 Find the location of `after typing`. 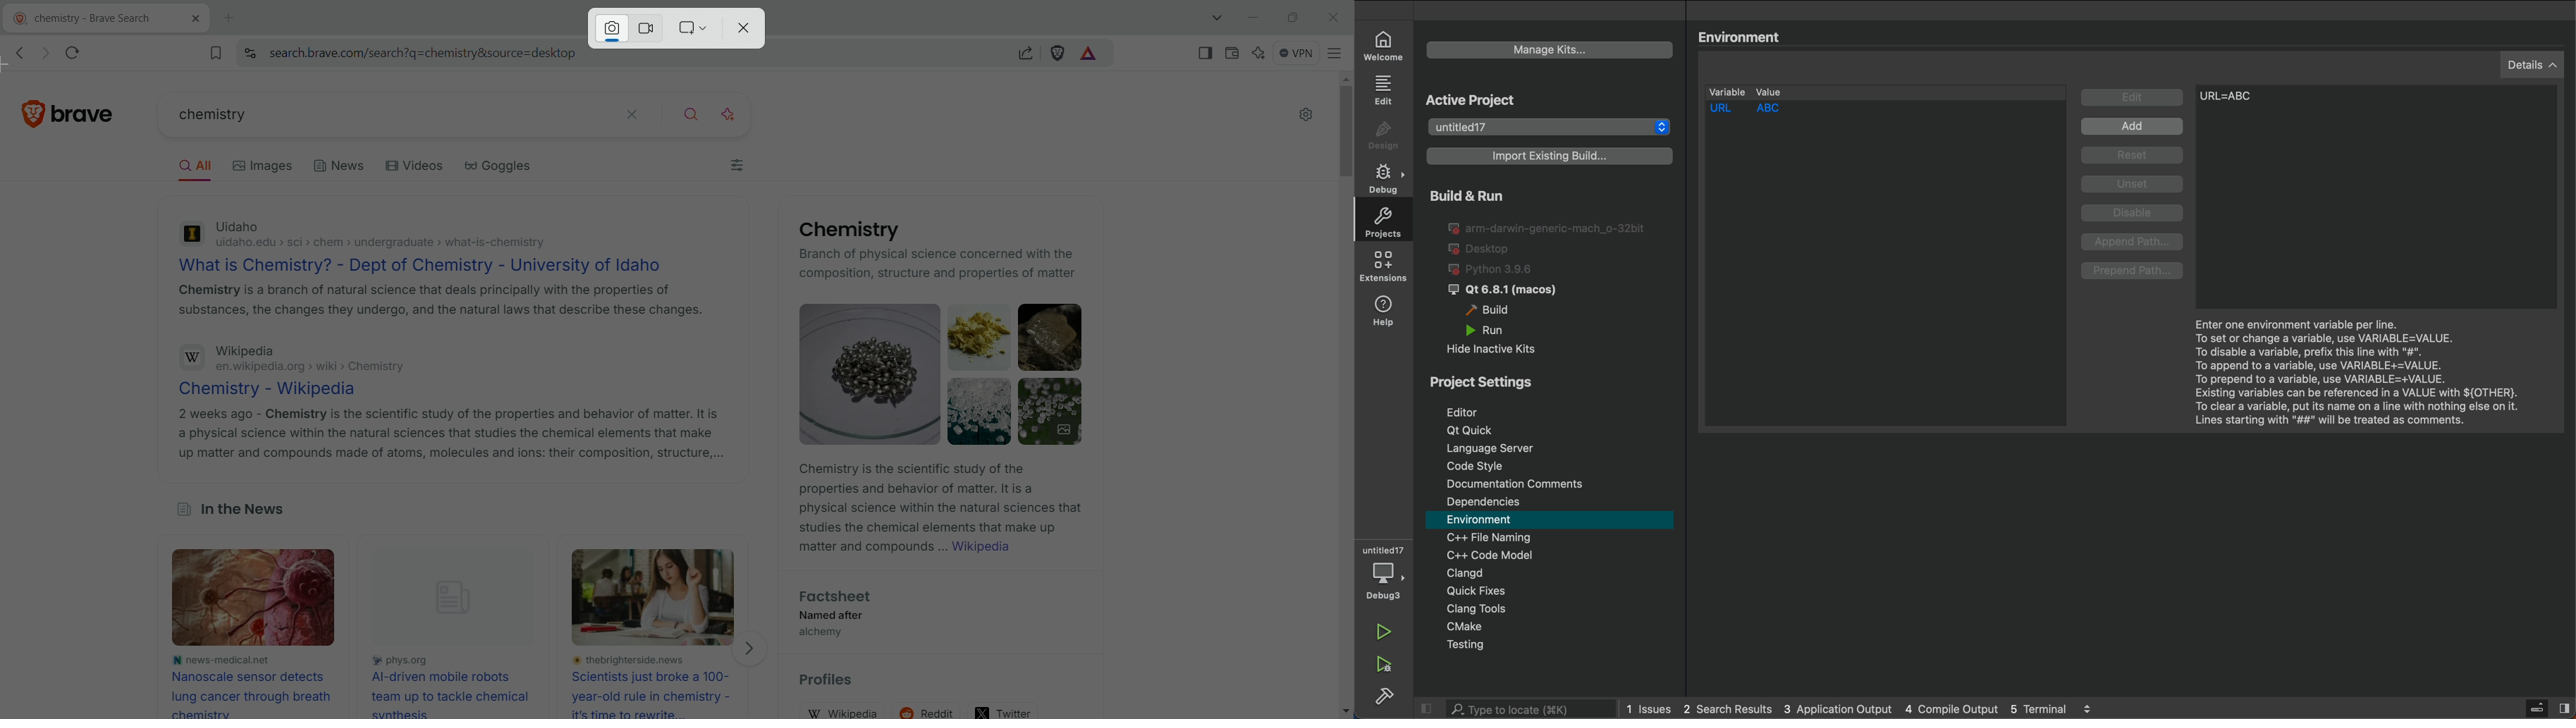

after typing is located at coordinates (2239, 101).